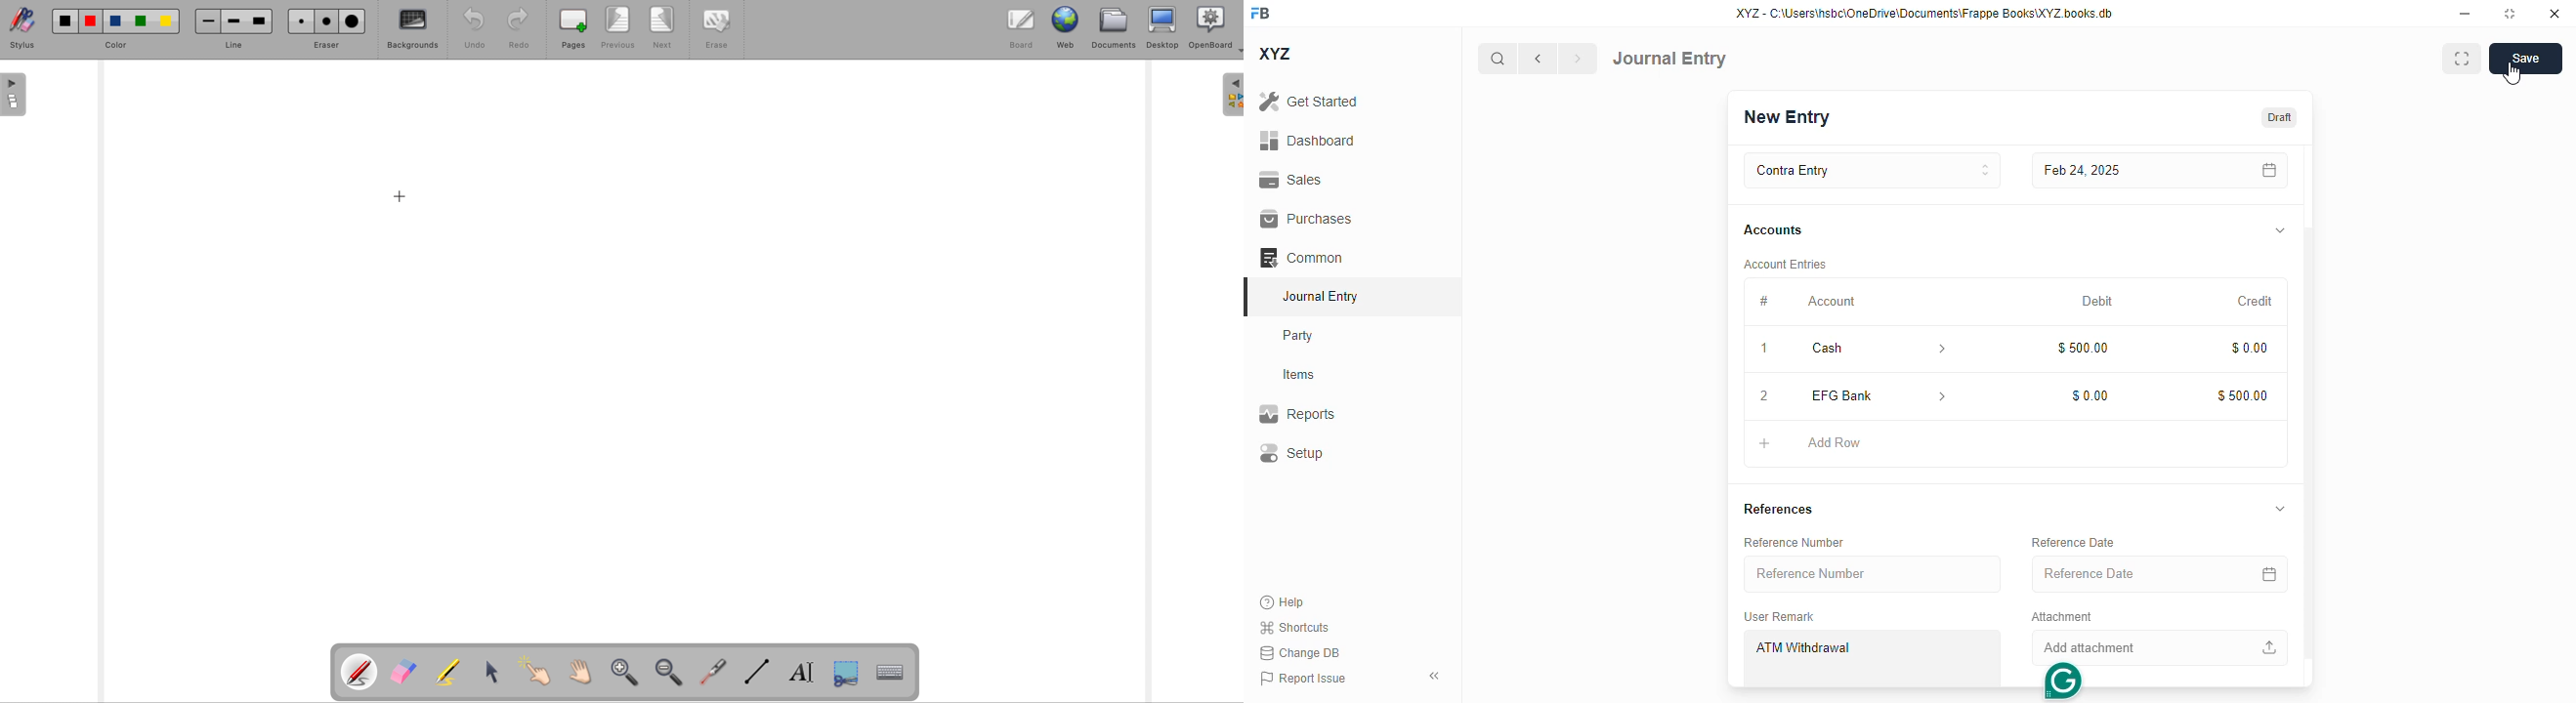  I want to click on previous, so click(1538, 59).